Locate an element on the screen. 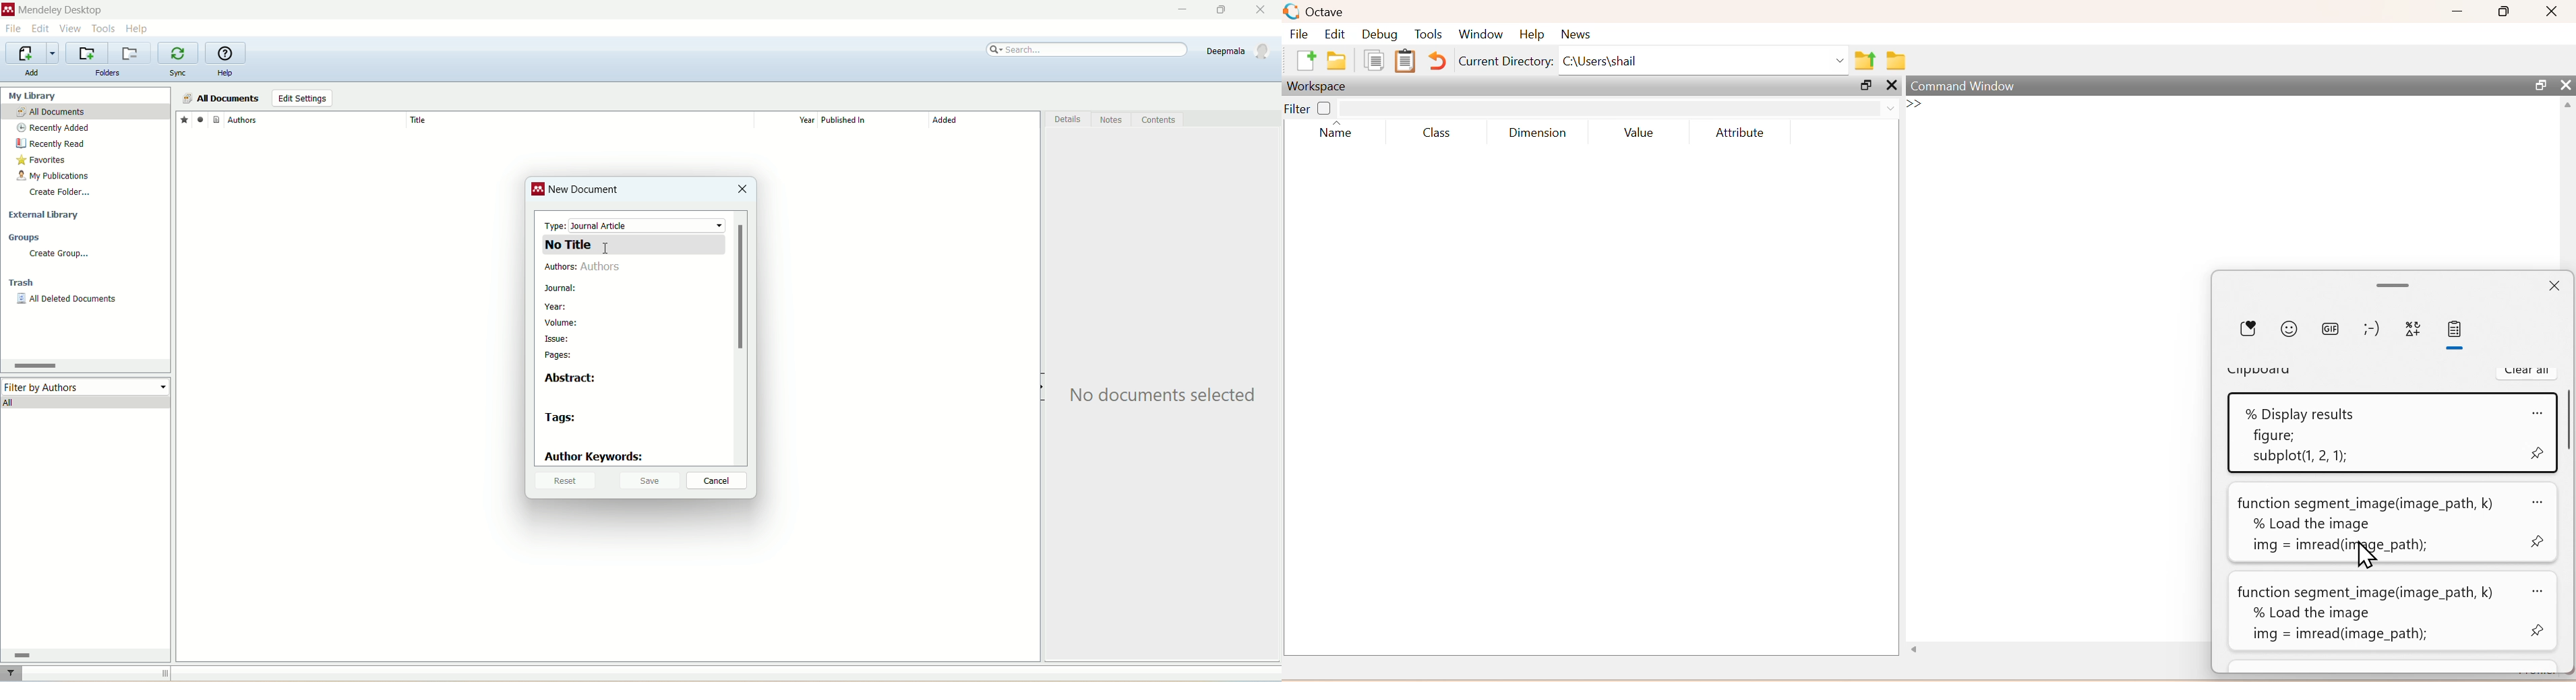 The image size is (2576, 700). paste is located at coordinates (1405, 61).